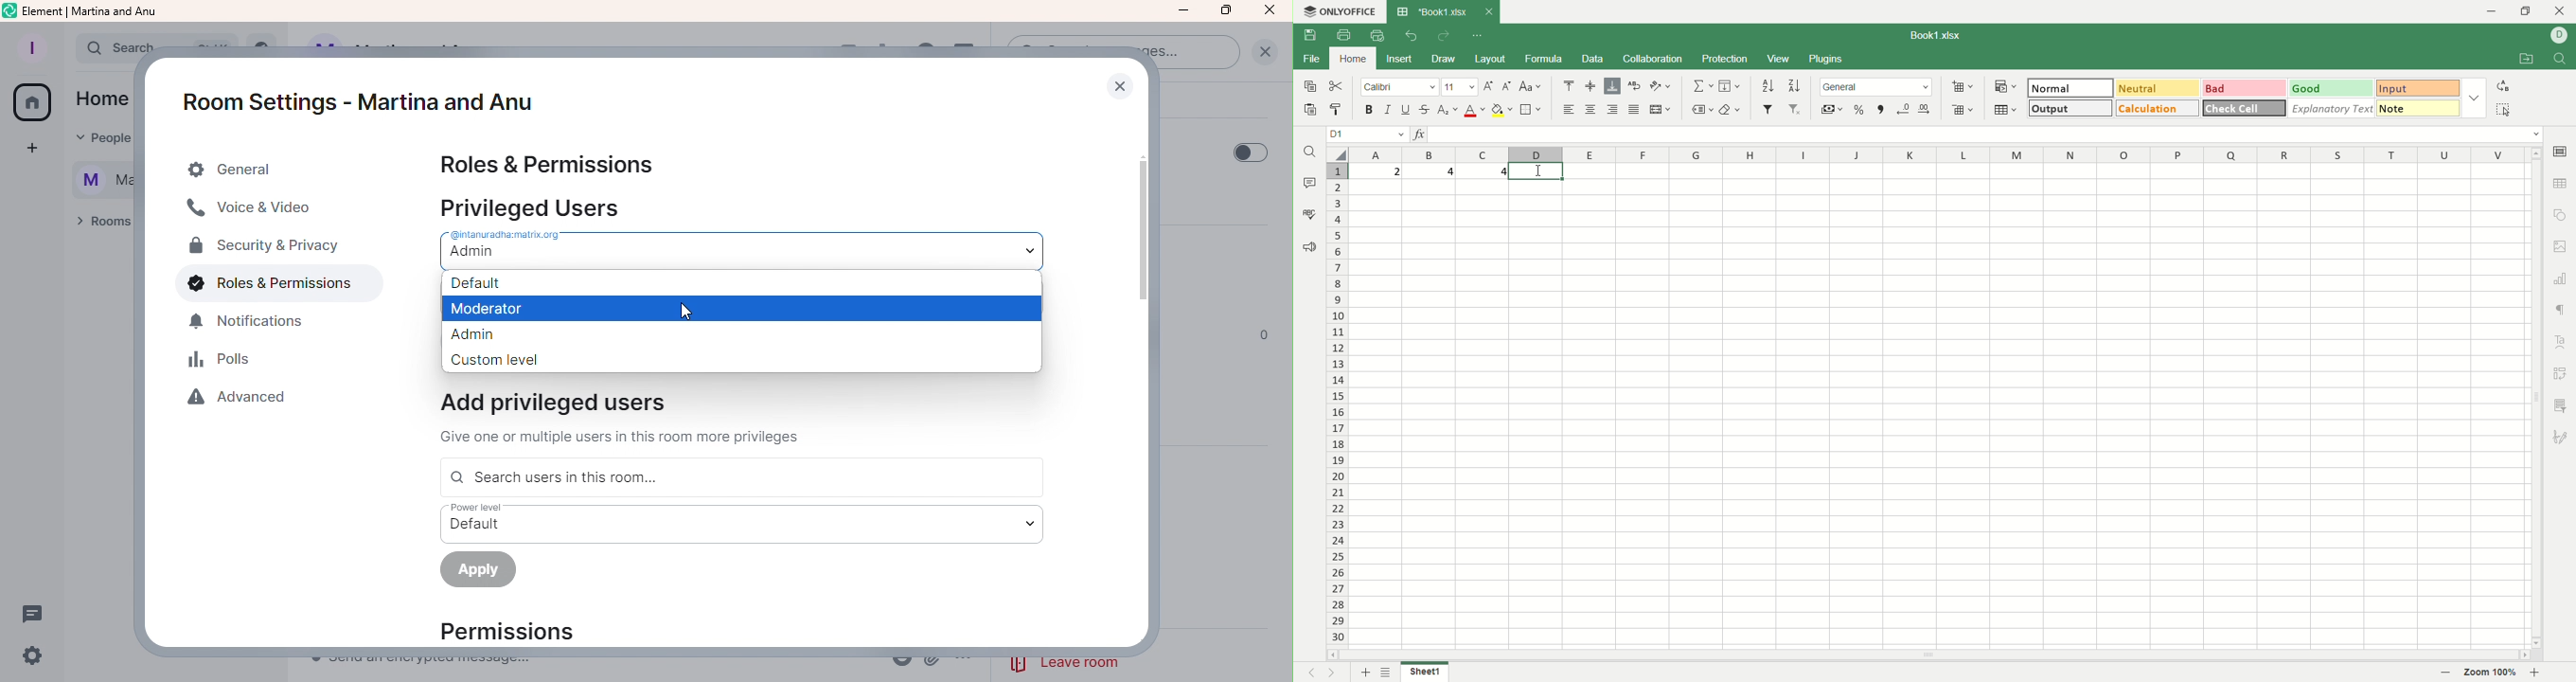 The width and height of the screenshot is (2576, 700). What do you see at coordinates (524, 631) in the screenshot?
I see `Permissions` at bounding box center [524, 631].